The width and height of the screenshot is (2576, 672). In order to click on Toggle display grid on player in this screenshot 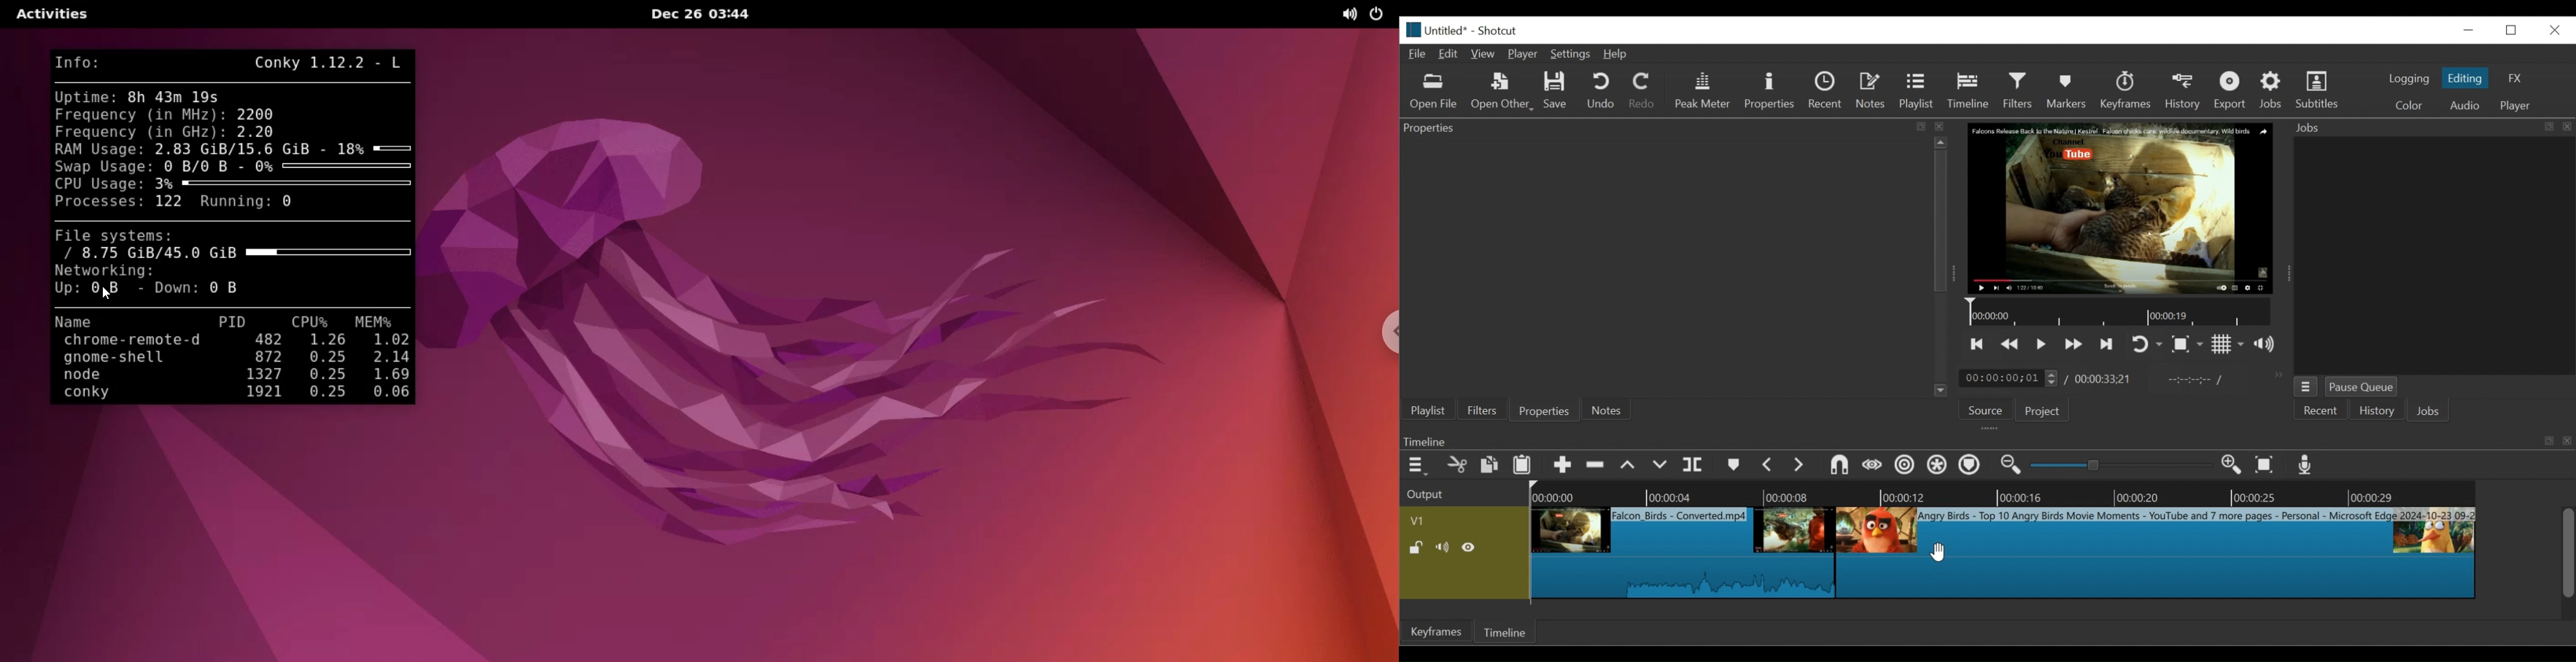, I will do `click(2228, 344)`.